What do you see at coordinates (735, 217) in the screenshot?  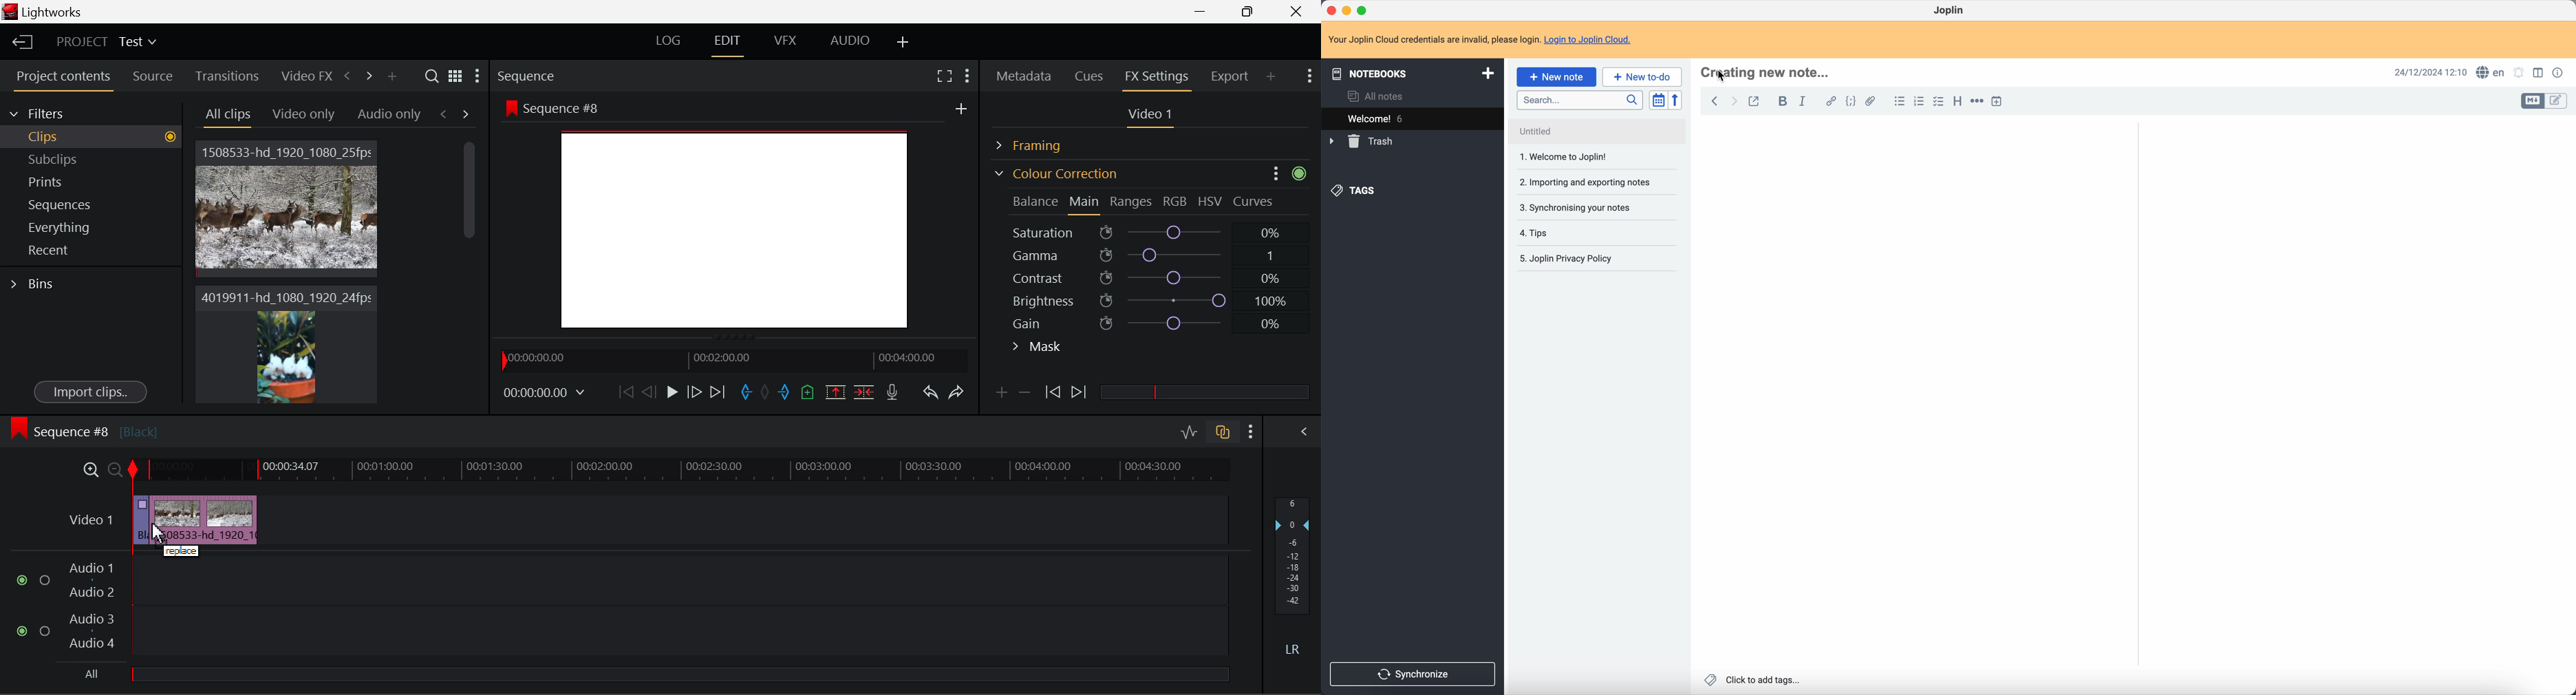 I see `Background changed` at bounding box center [735, 217].